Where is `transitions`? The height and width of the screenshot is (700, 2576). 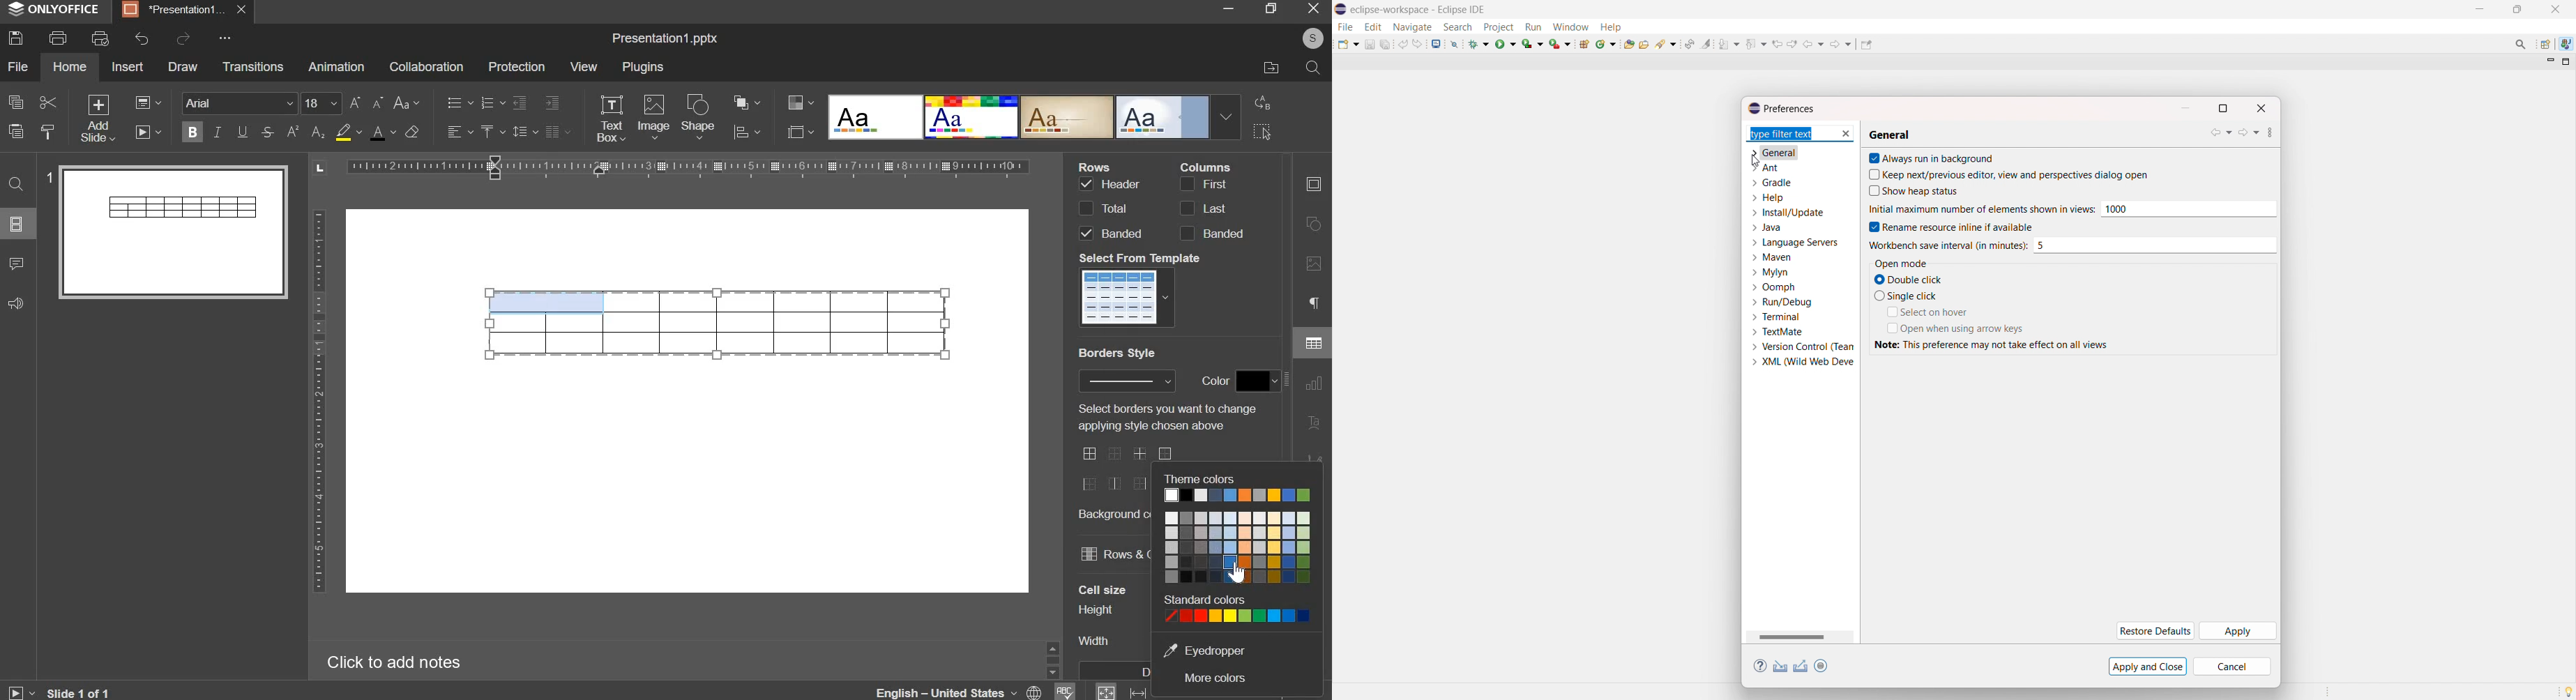
transitions is located at coordinates (253, 66).